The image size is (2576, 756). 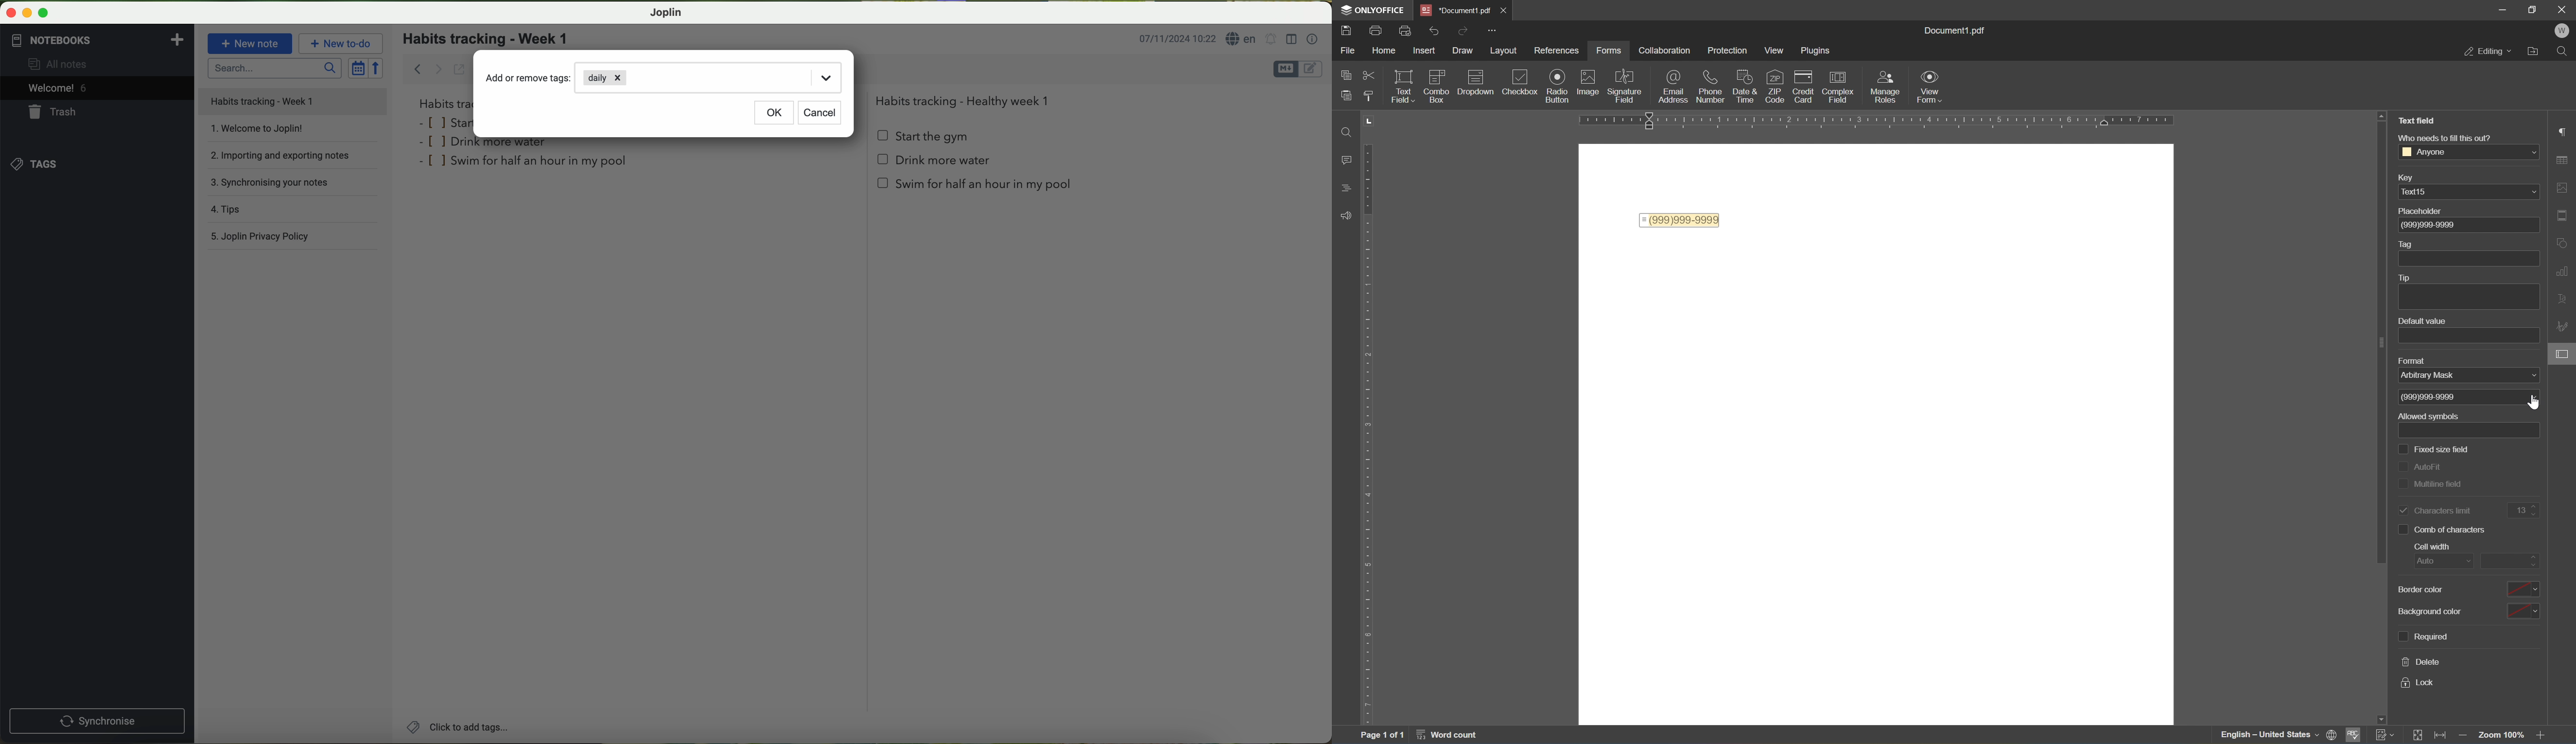 What do you see at coordinates (934, 164) in the screenshot?
I see `Drink more water` at bounding box center [934, 164].